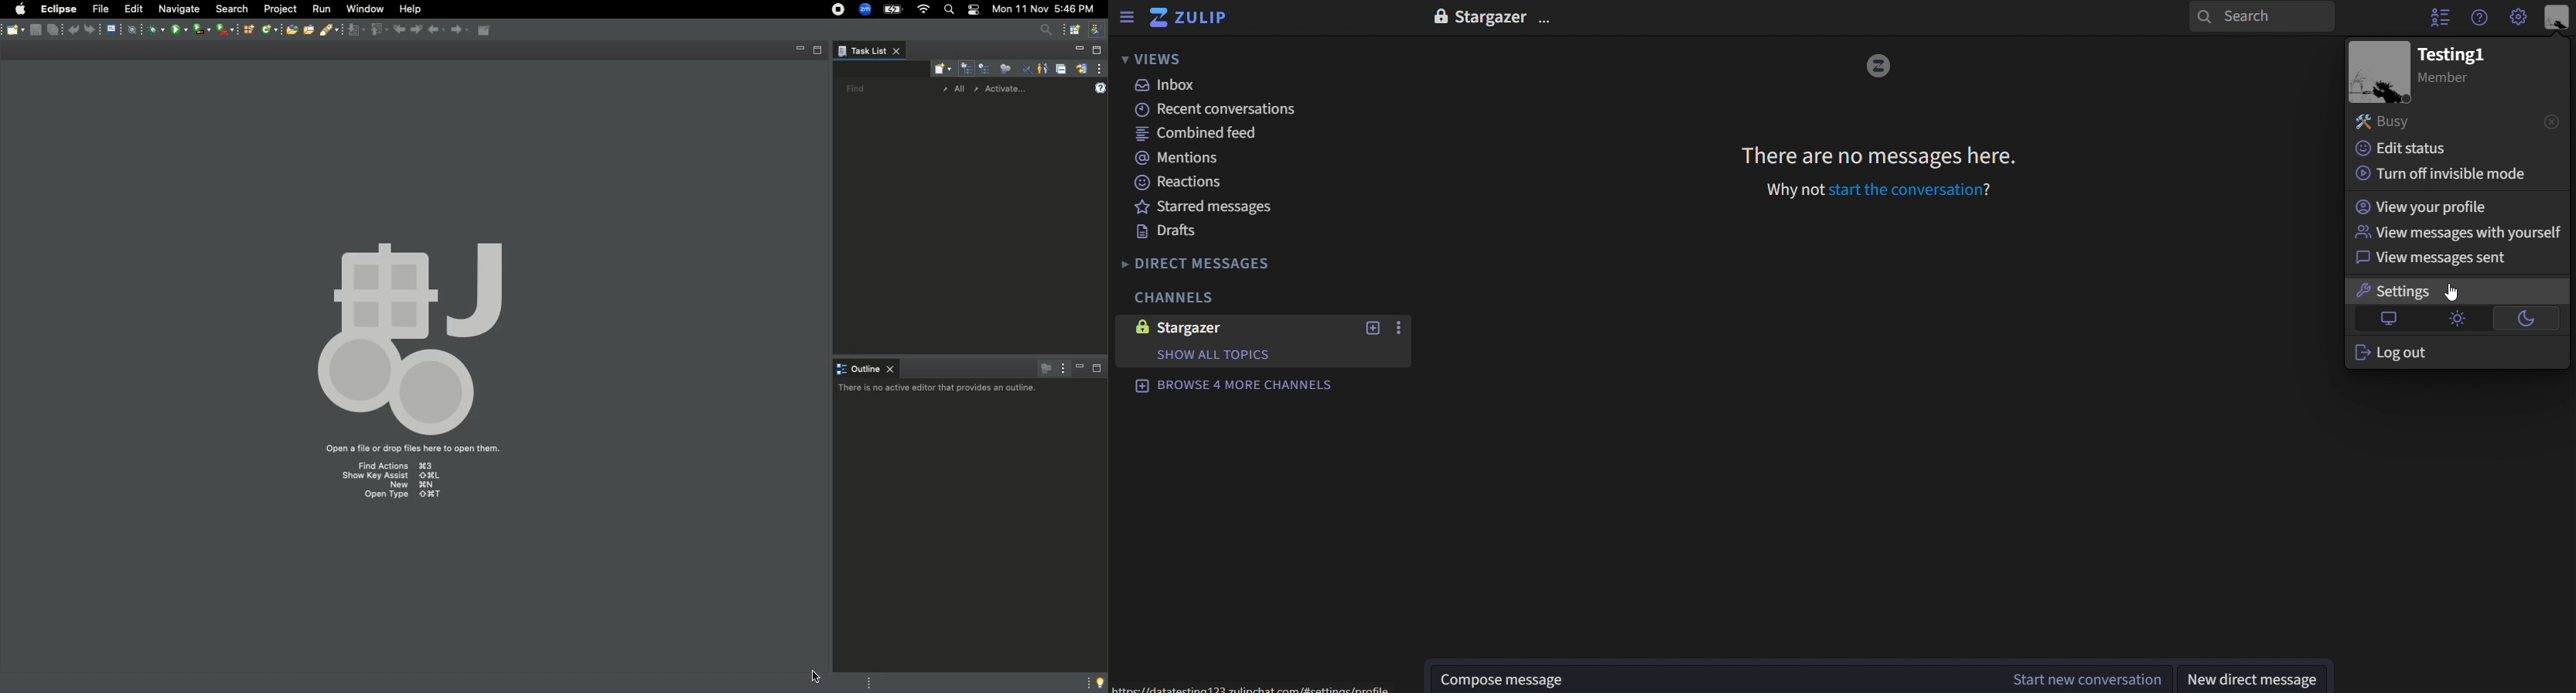  Describe the element at coordinates (2483, 19) in the screenshot. I see `help` at that location.